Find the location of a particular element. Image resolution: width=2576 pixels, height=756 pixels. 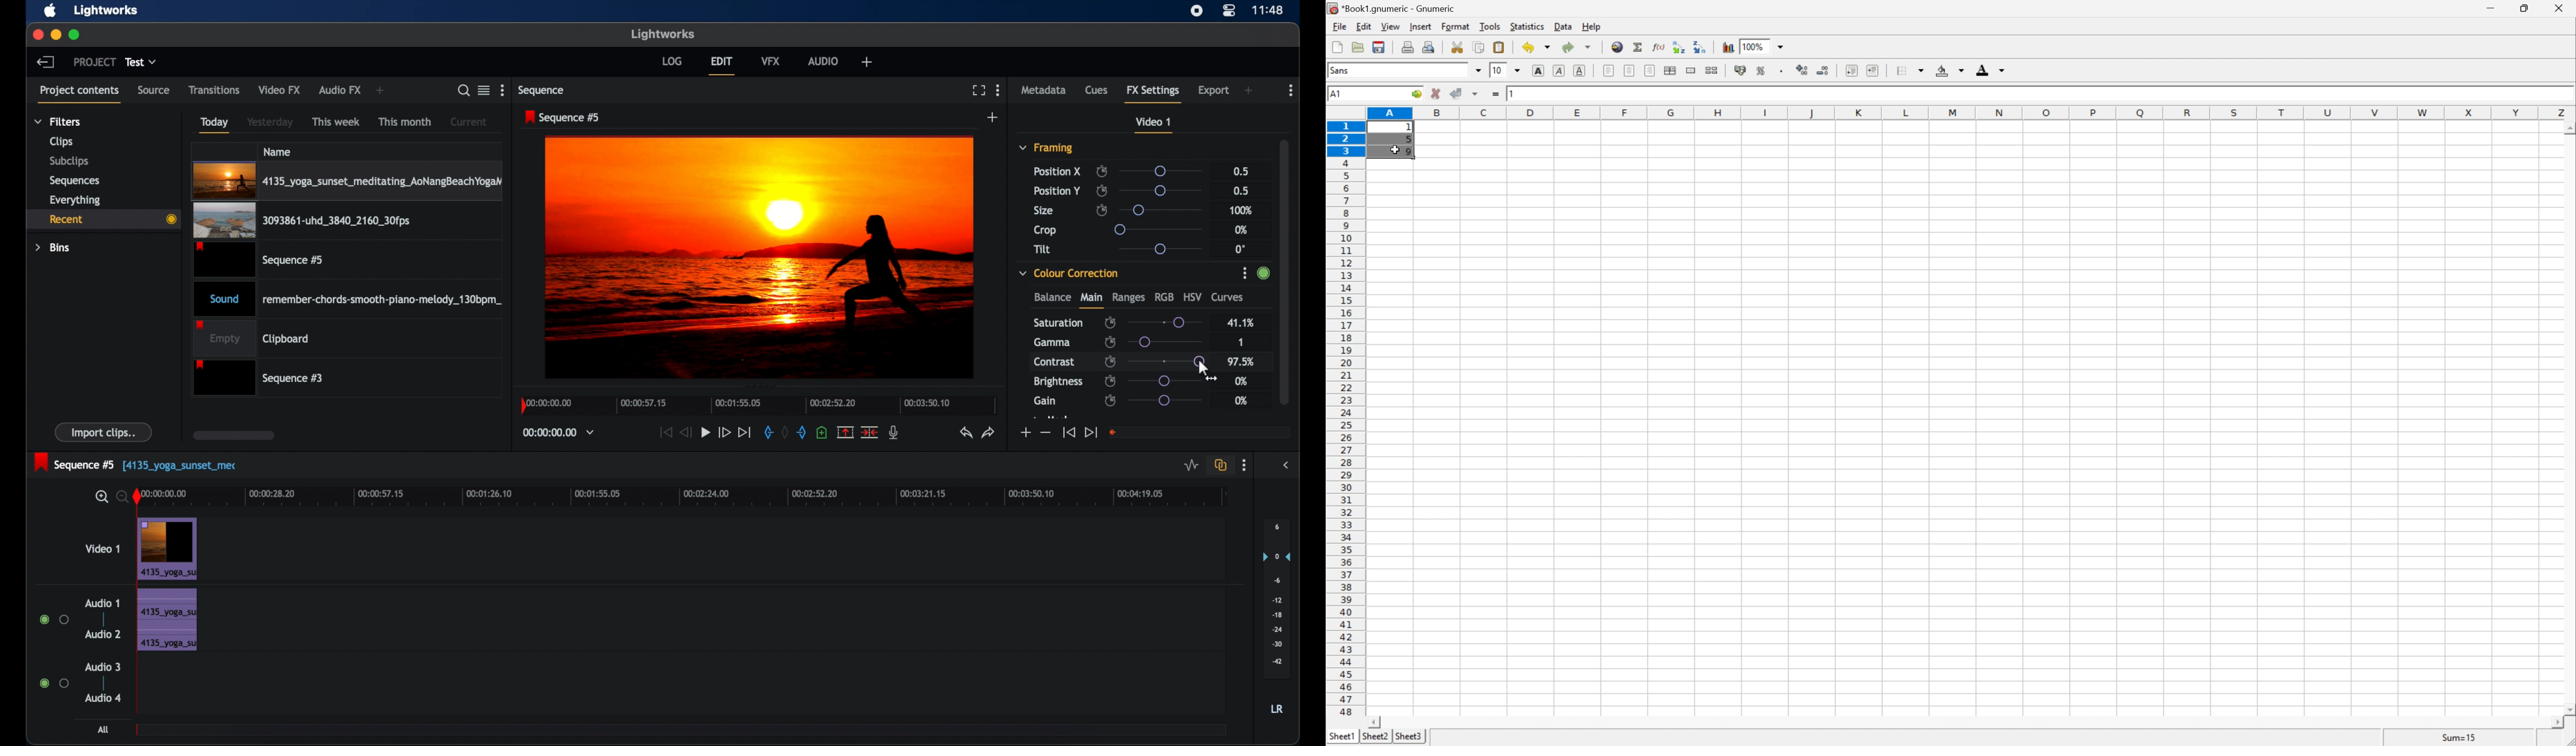

cancel changes is located at coordinates (1436, 93).